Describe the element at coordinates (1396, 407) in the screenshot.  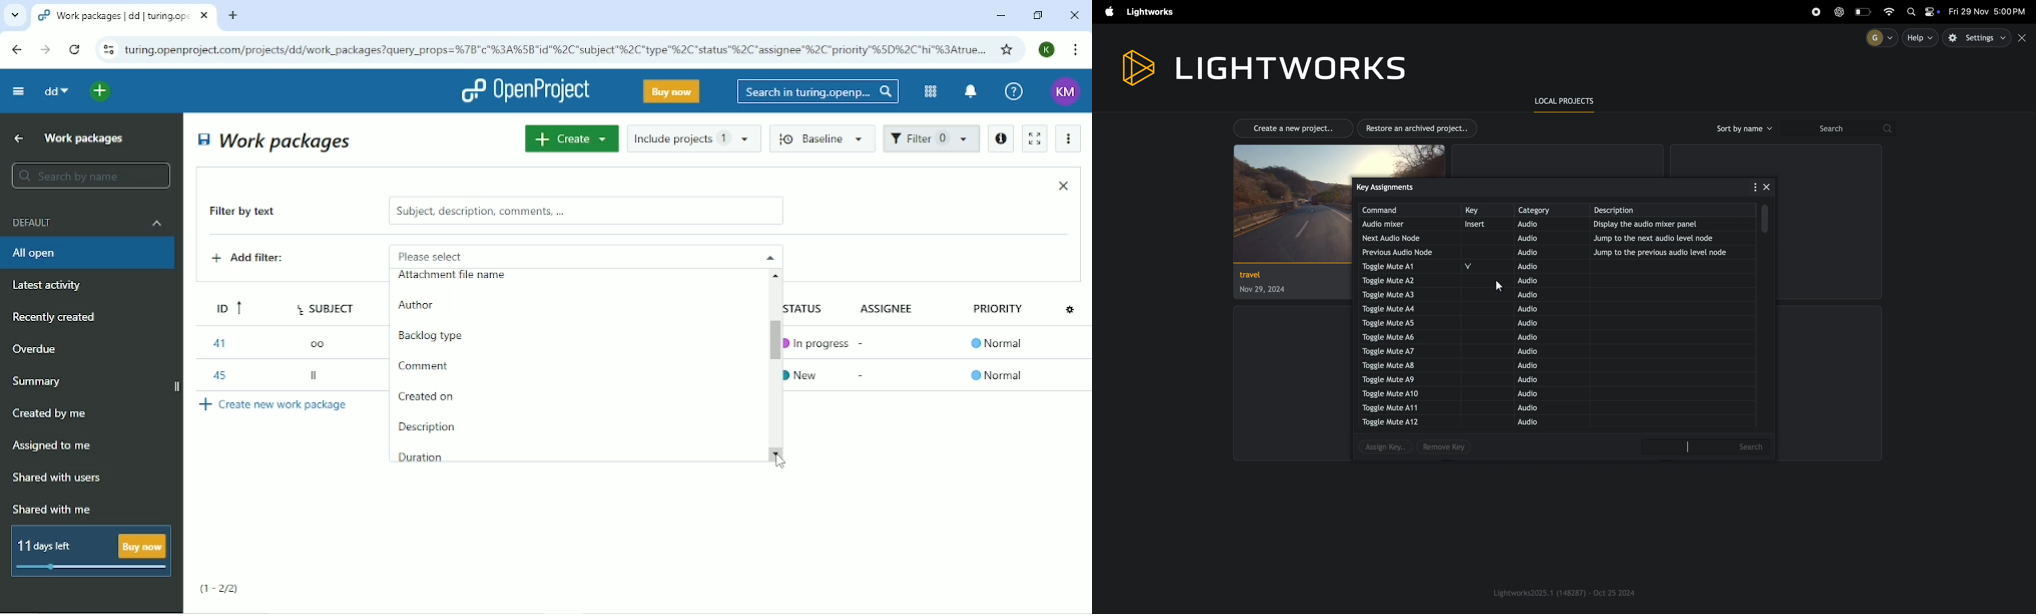
I see `toggle mute A11` at that location.